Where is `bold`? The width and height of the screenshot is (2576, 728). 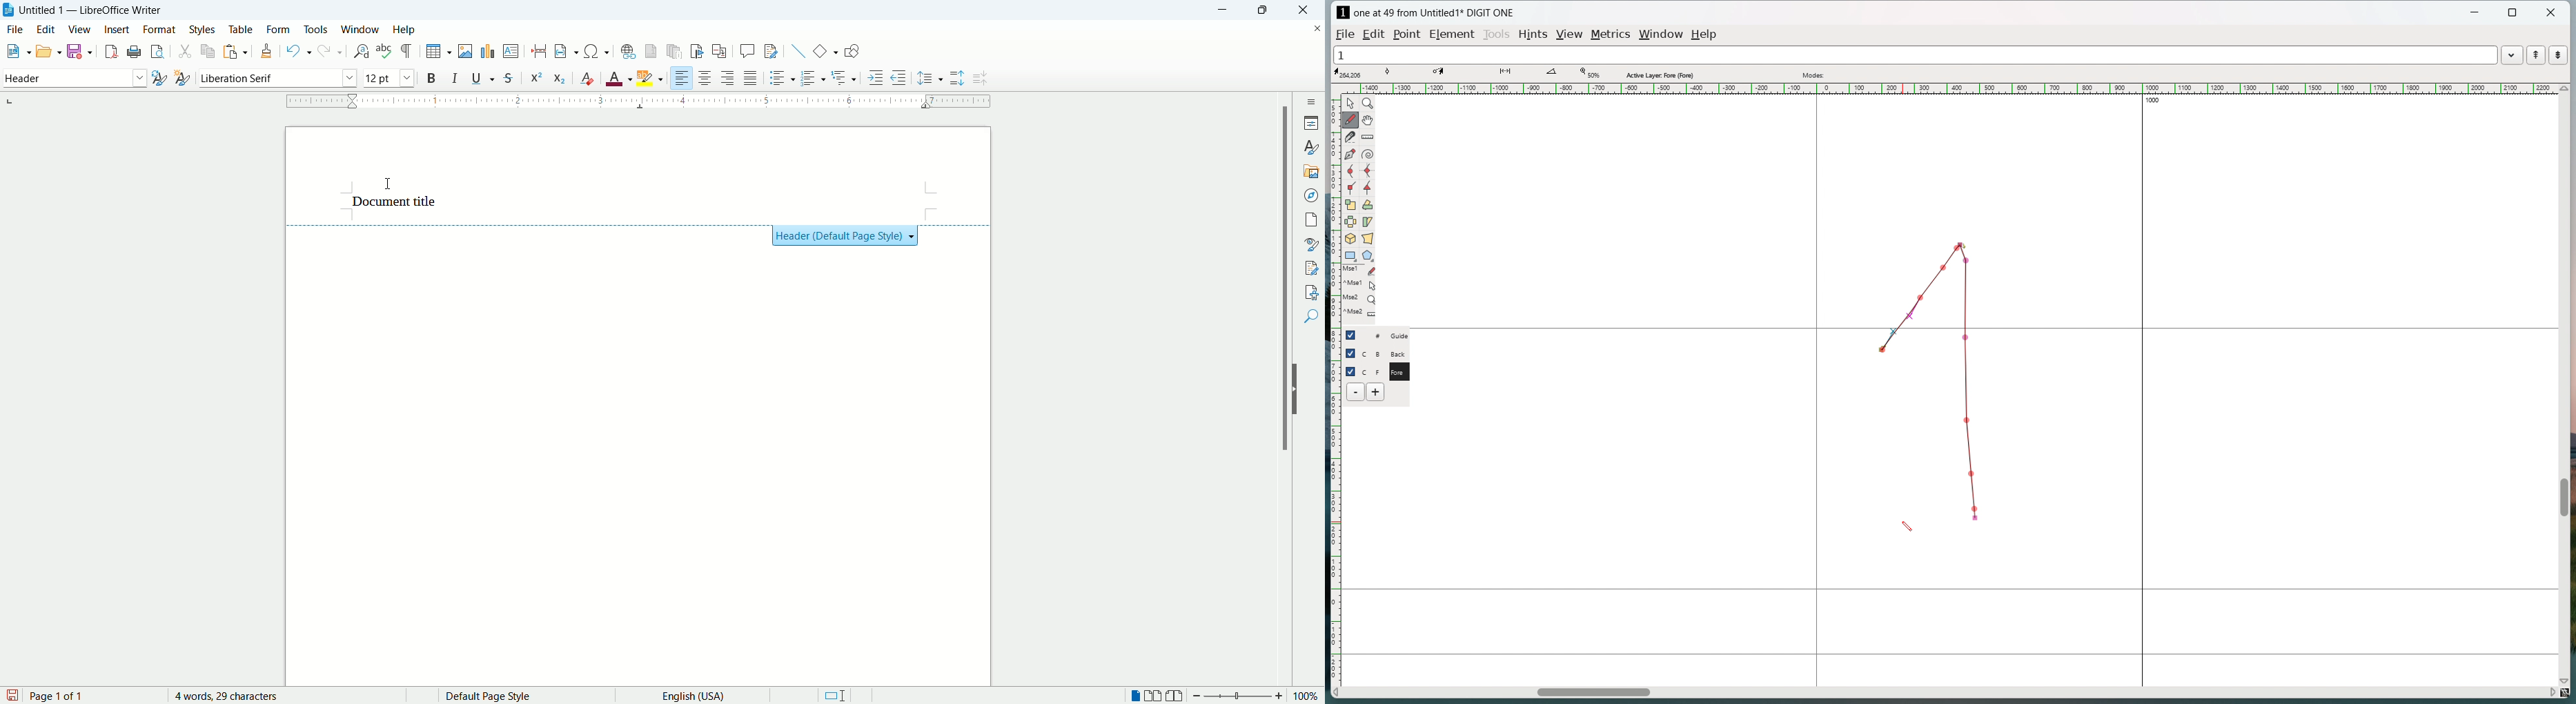 bold is located at coordinates (429, 81).